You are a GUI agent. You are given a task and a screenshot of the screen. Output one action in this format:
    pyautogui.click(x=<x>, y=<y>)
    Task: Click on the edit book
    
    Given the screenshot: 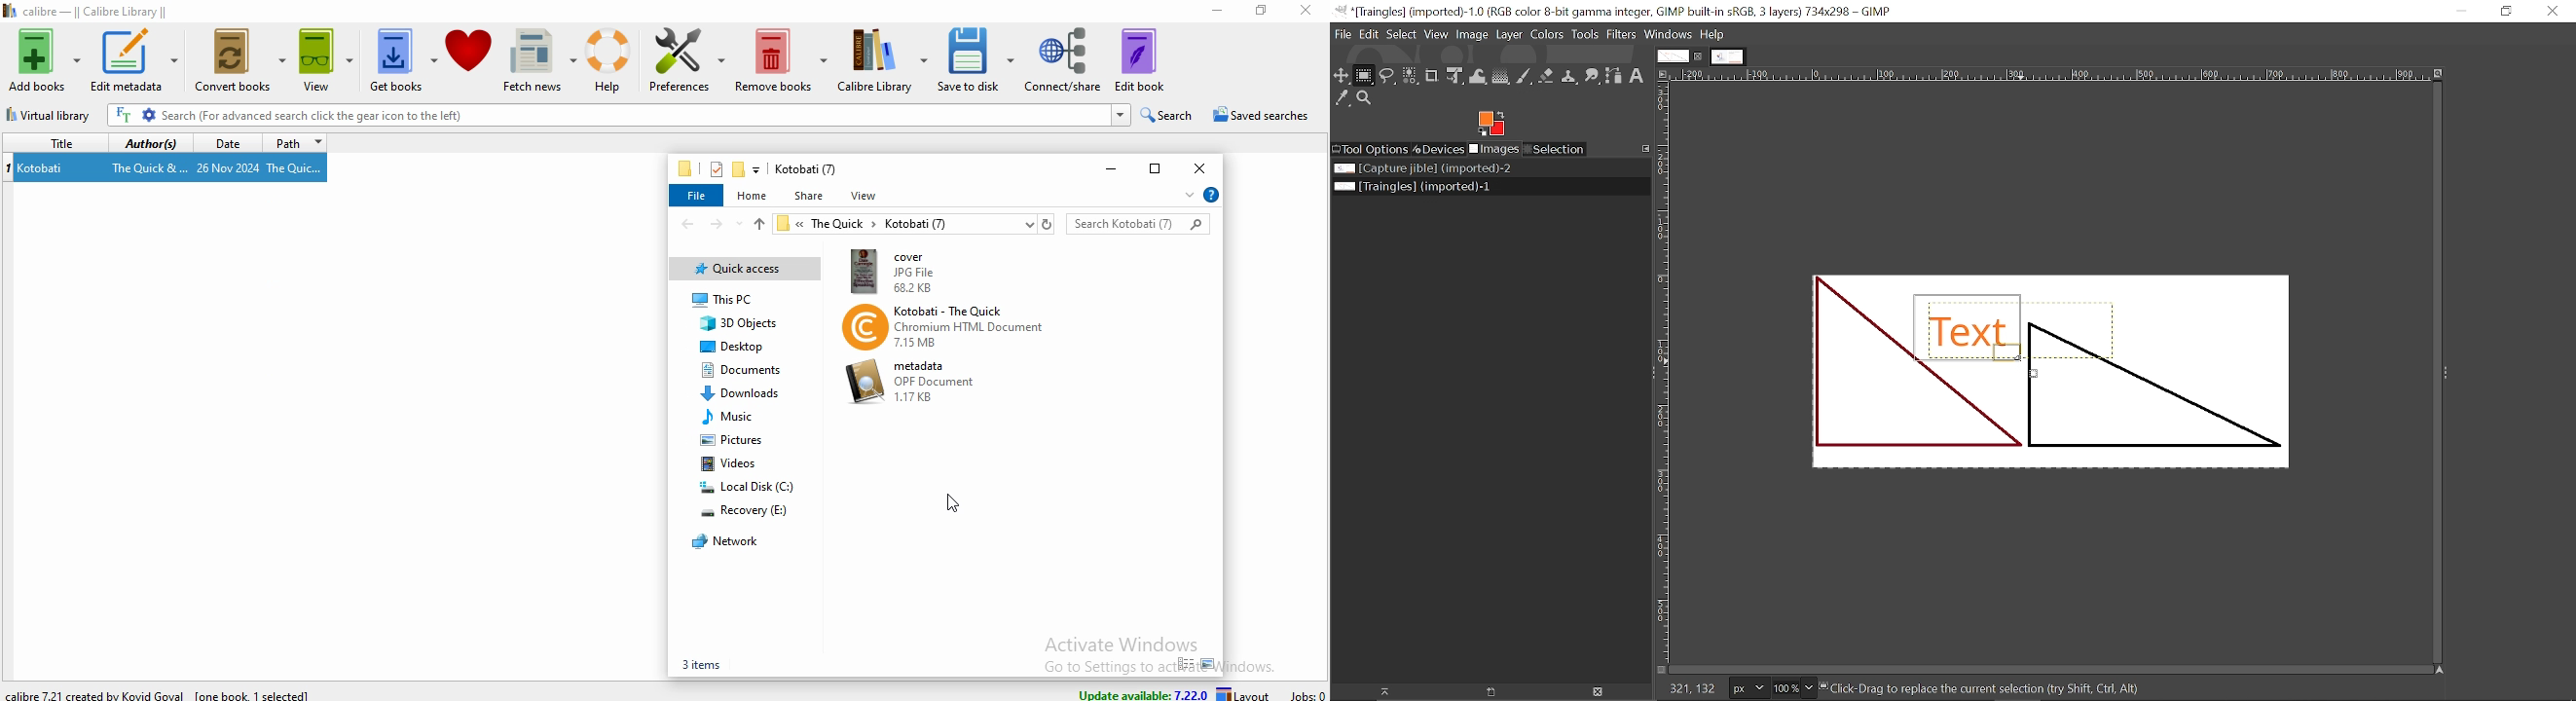 What is the action you would take?
    pyautogui.click(x=1140, y=59)
    